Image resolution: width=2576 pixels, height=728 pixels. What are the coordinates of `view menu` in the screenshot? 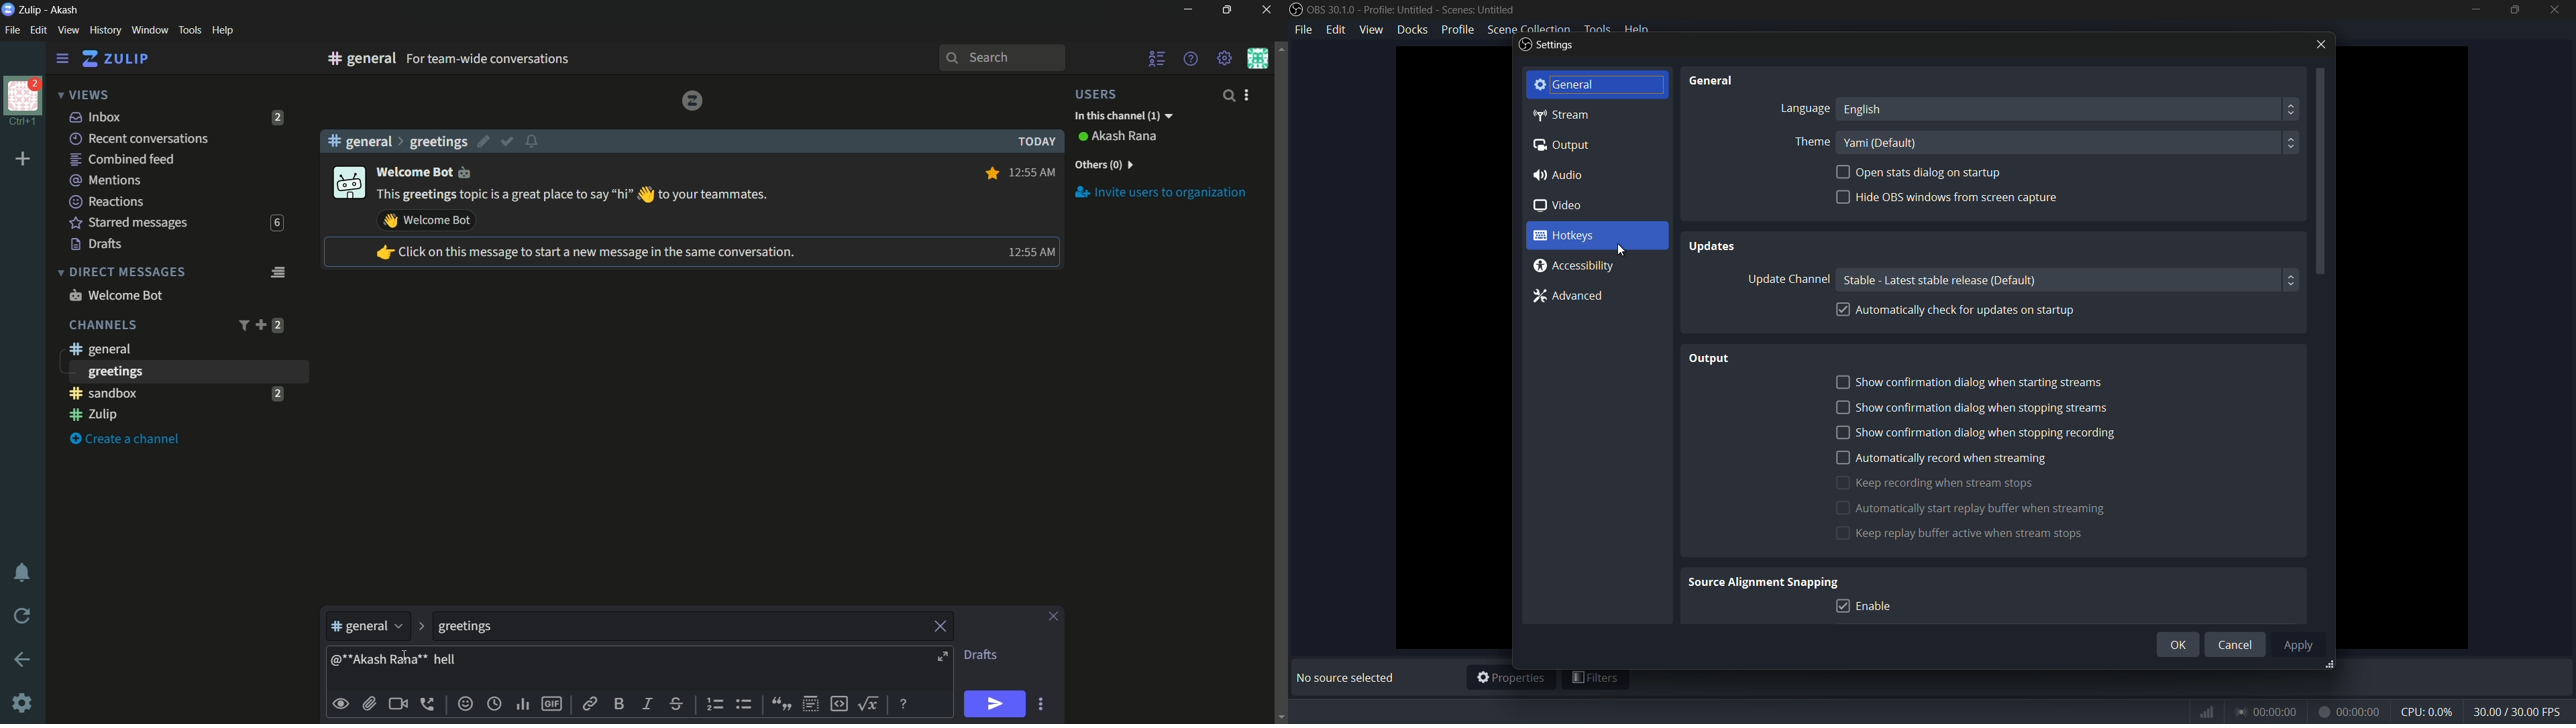 It's located at (1371, 29).